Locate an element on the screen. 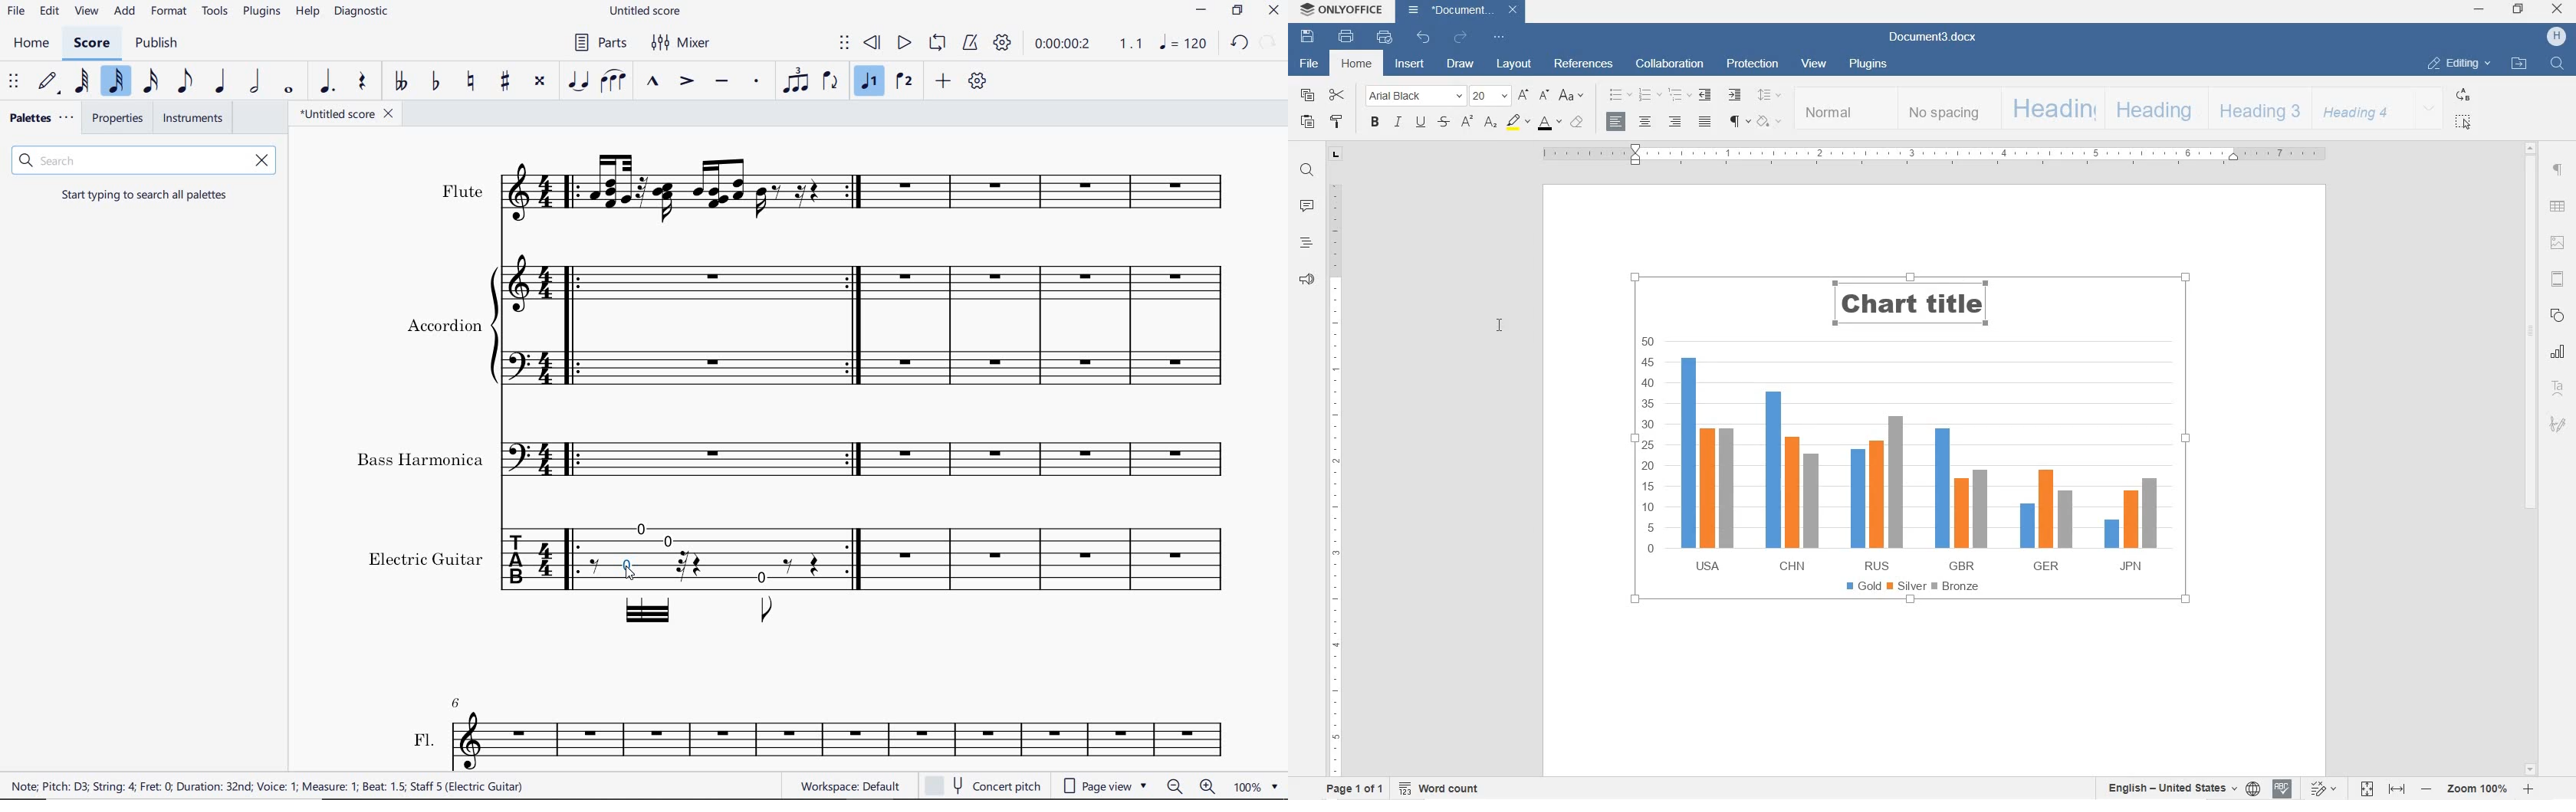 Image resolution: width=2576 pixels, height=812 pixels. non printing characters is located at coordinates (1579, 121).